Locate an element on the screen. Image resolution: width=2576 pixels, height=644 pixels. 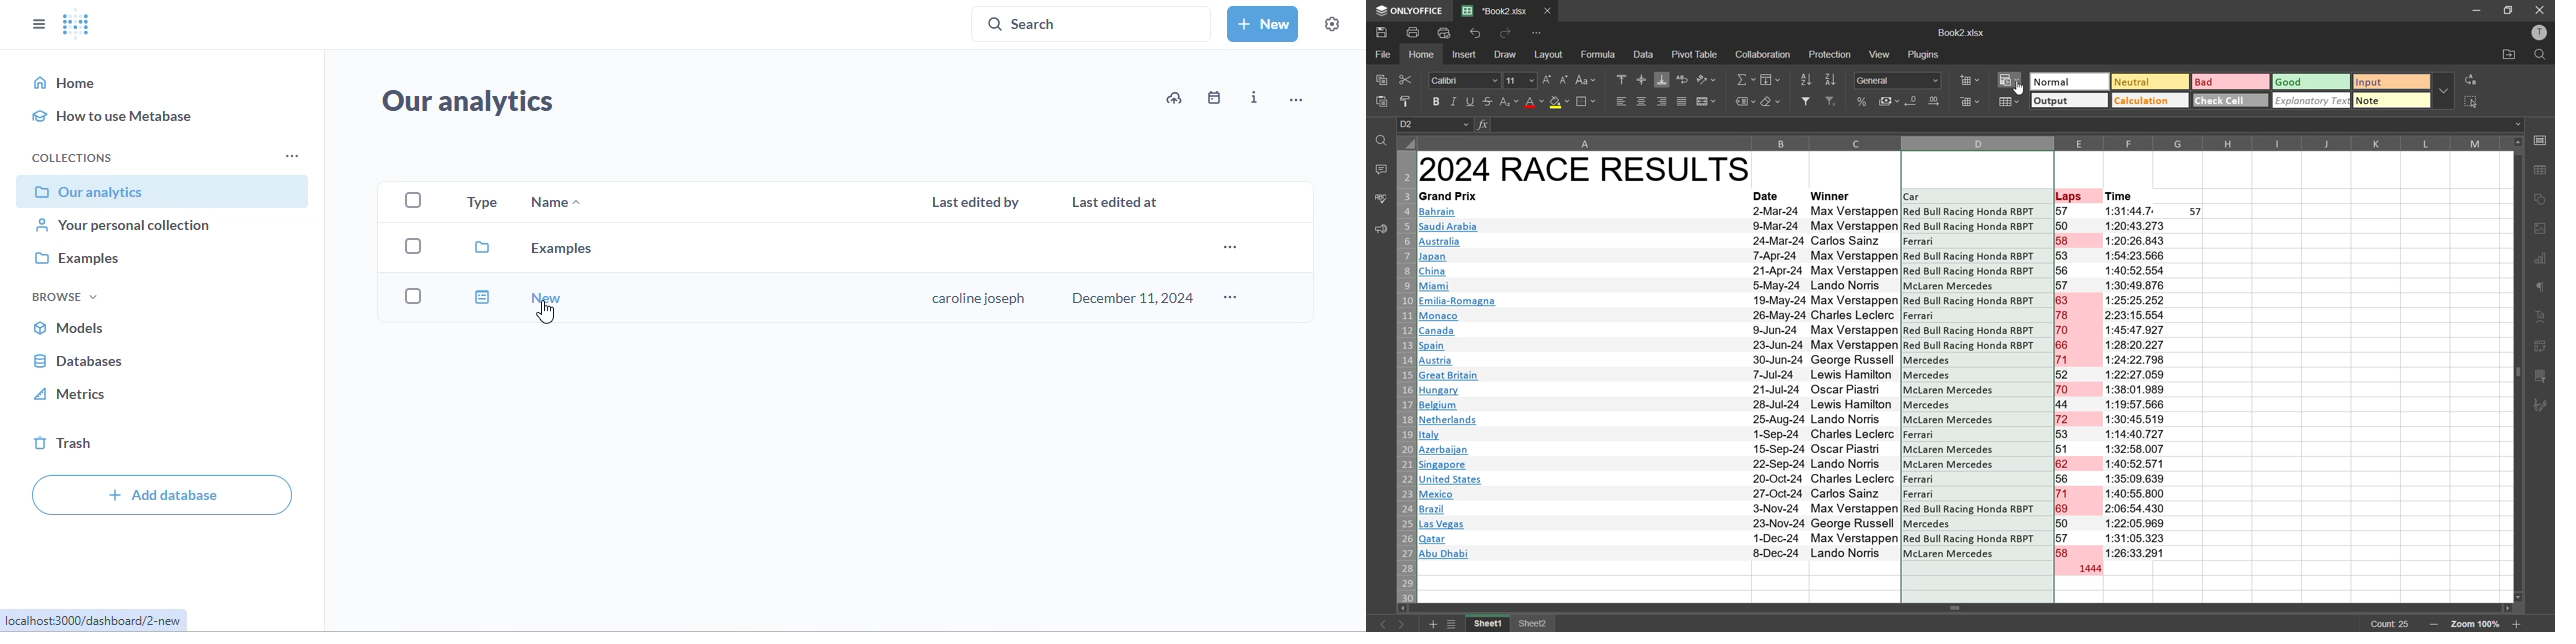
strikethrough is located at coordinates (1486, 100).